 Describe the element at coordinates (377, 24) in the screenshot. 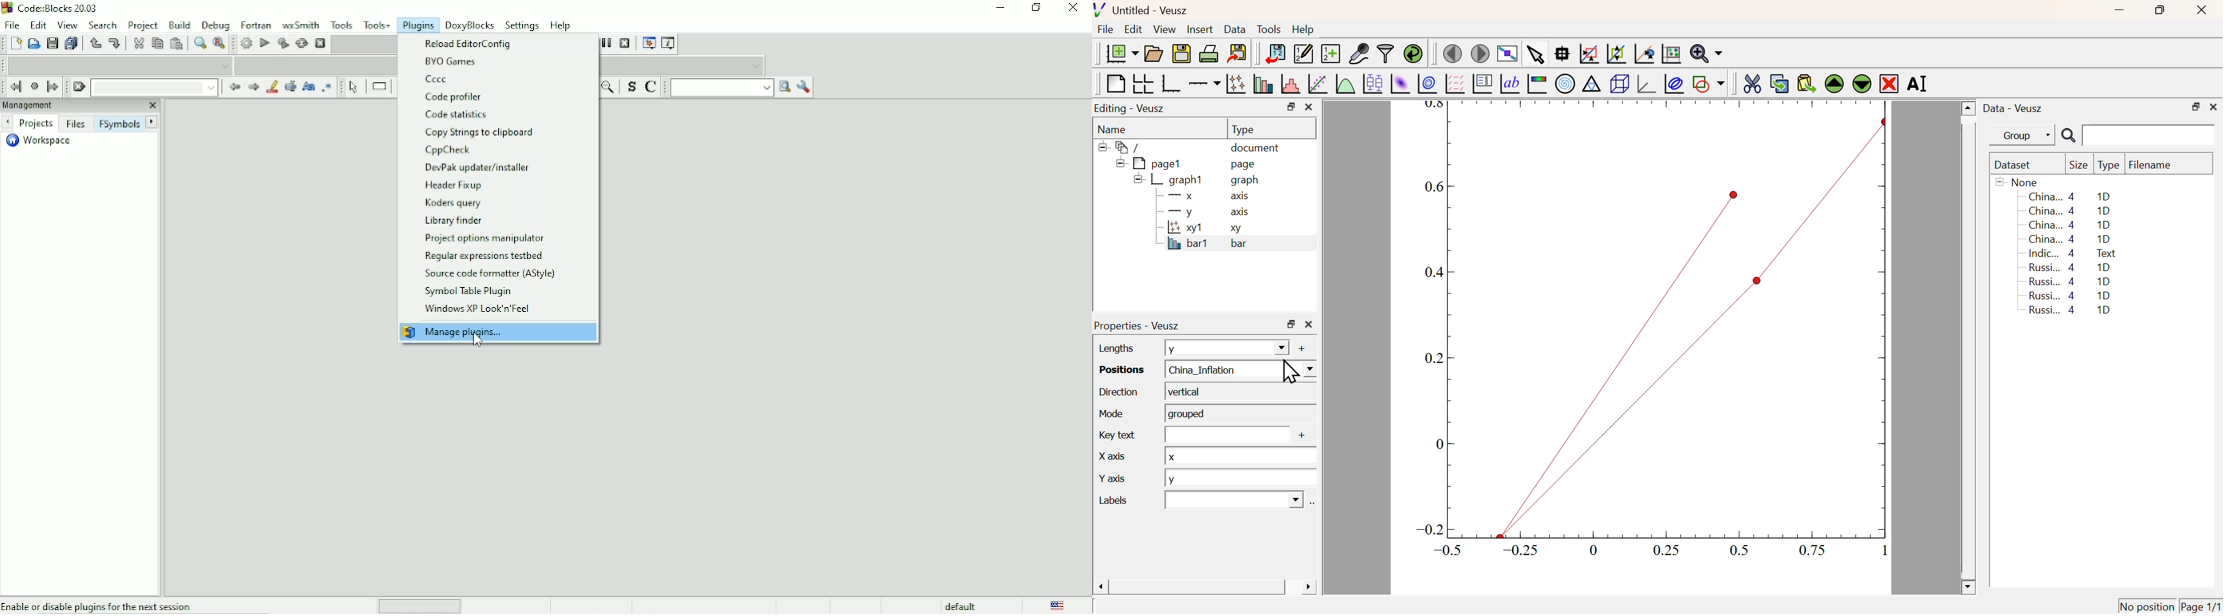

I see `Tools+` at that location.